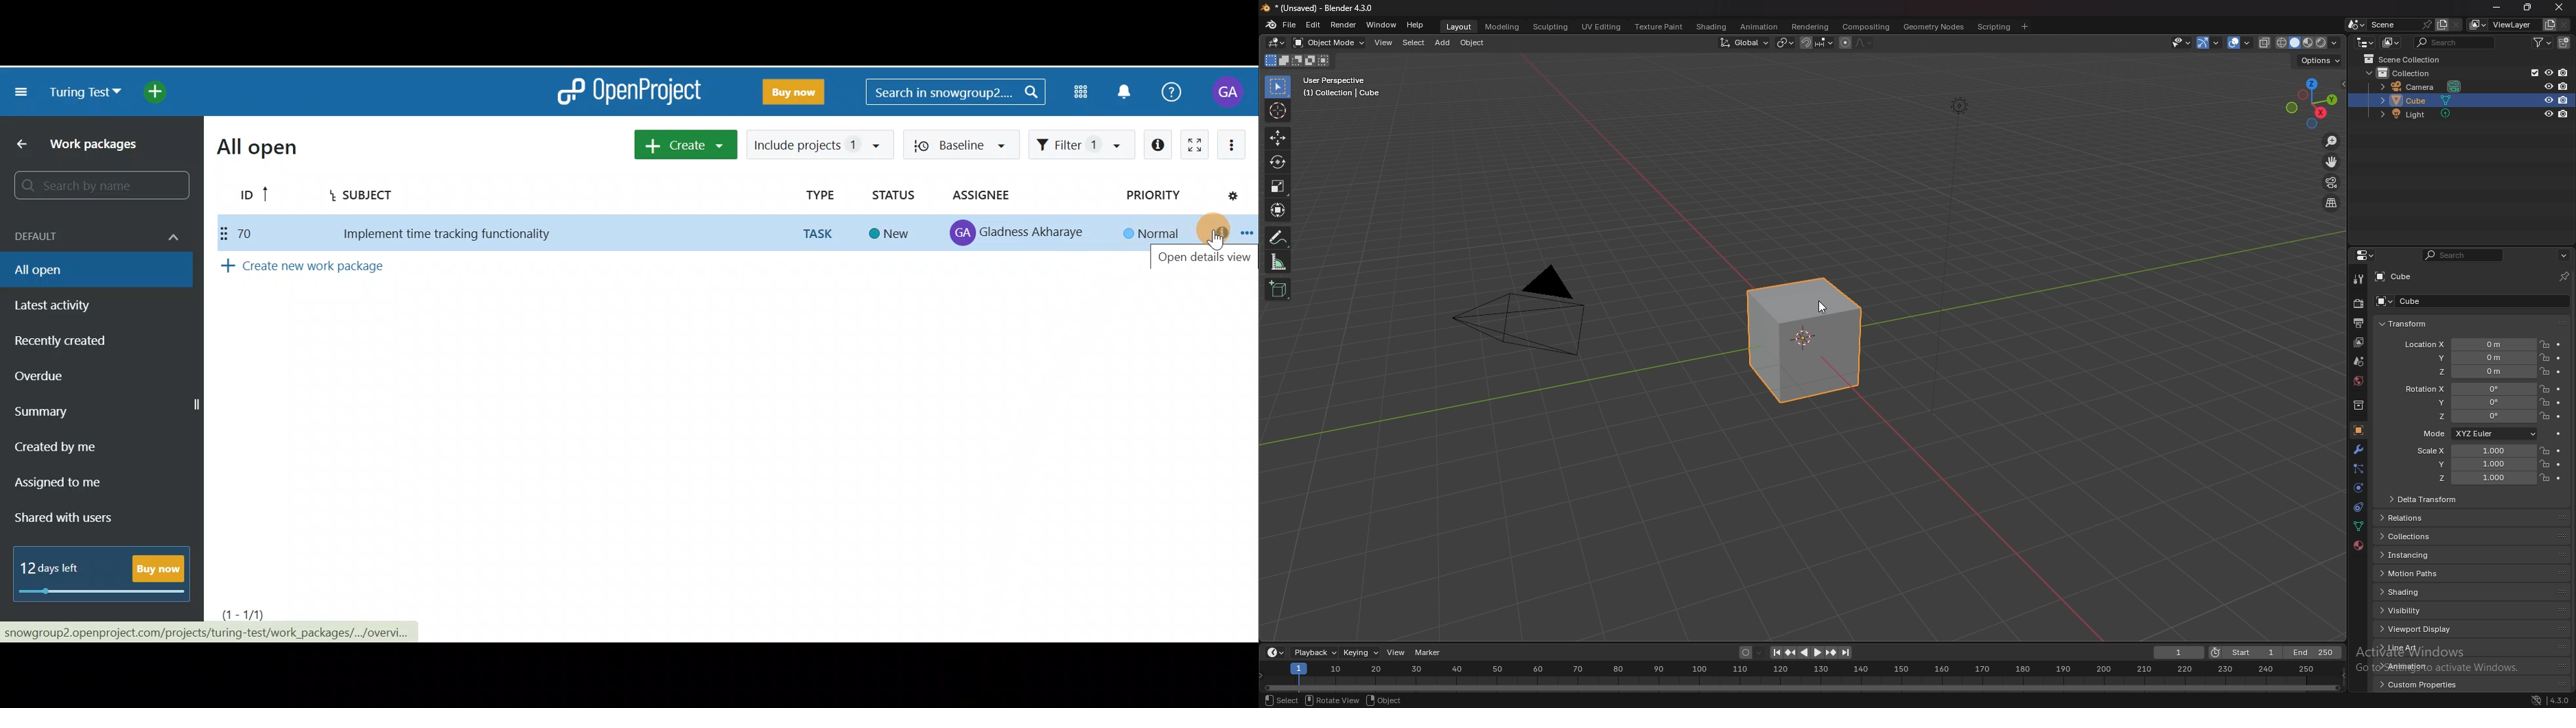 The height and width of the screenshot is (728, 2576). I want to click on Gladness Akharaye, so click(1015, 233).